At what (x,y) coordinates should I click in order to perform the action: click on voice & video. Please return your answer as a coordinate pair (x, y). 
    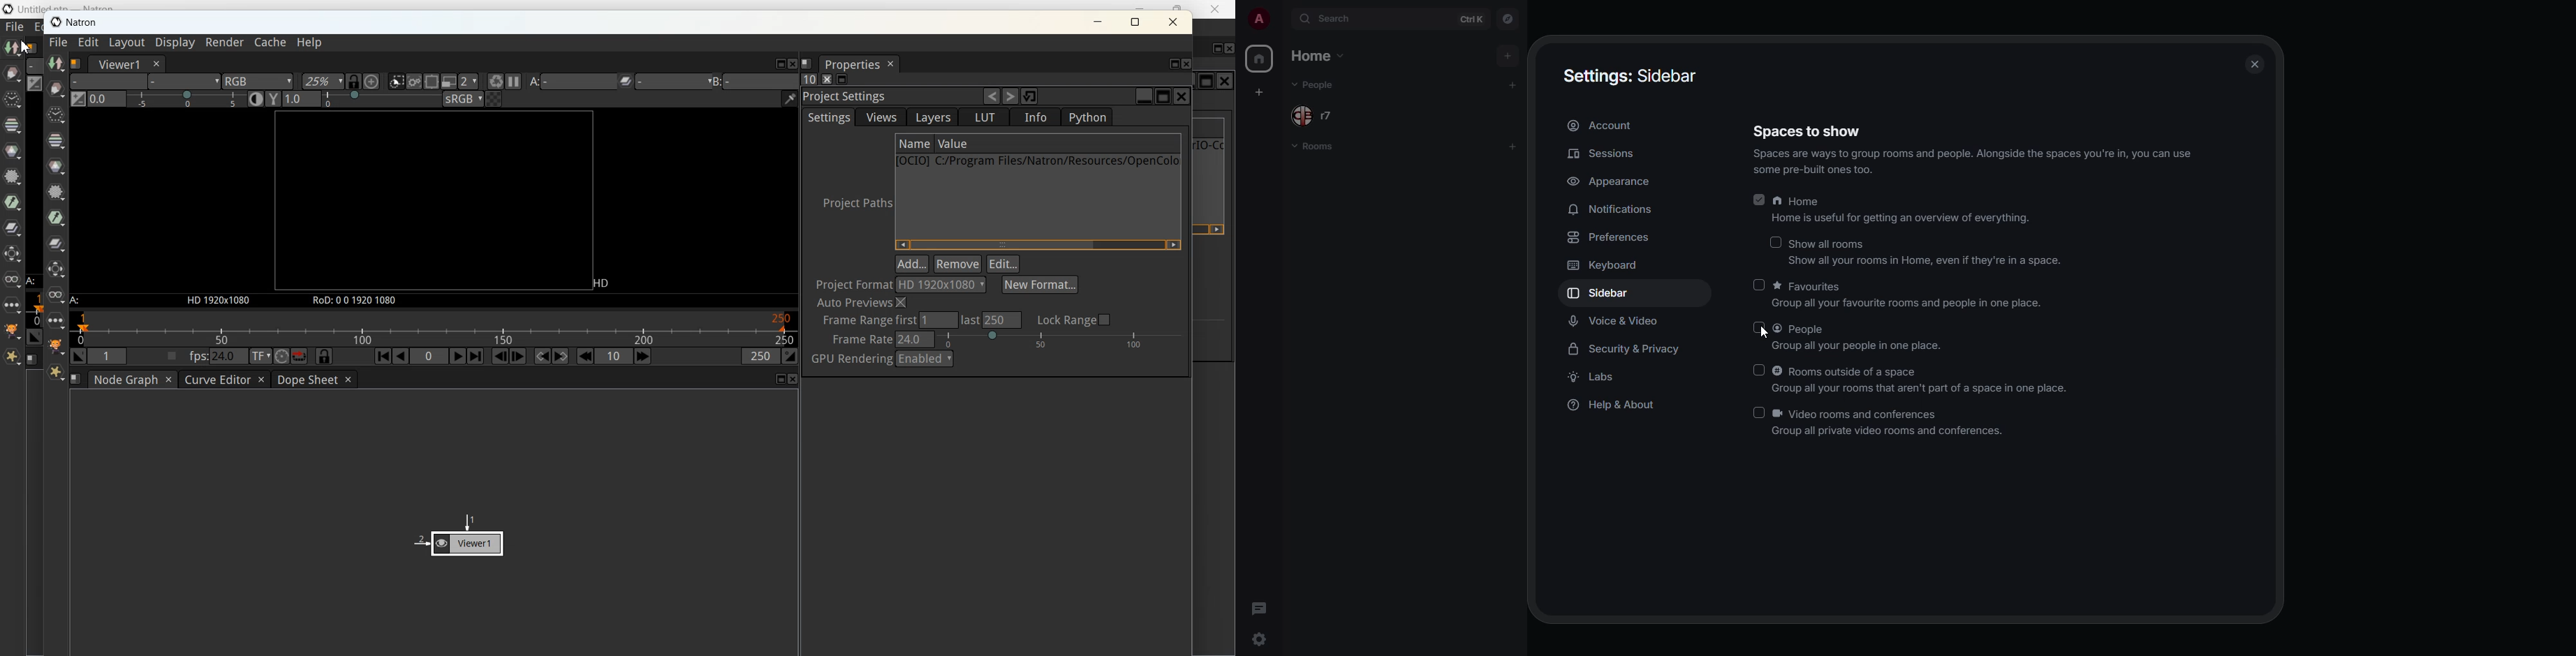
    Looking at the image, I should click on (1615, 323).